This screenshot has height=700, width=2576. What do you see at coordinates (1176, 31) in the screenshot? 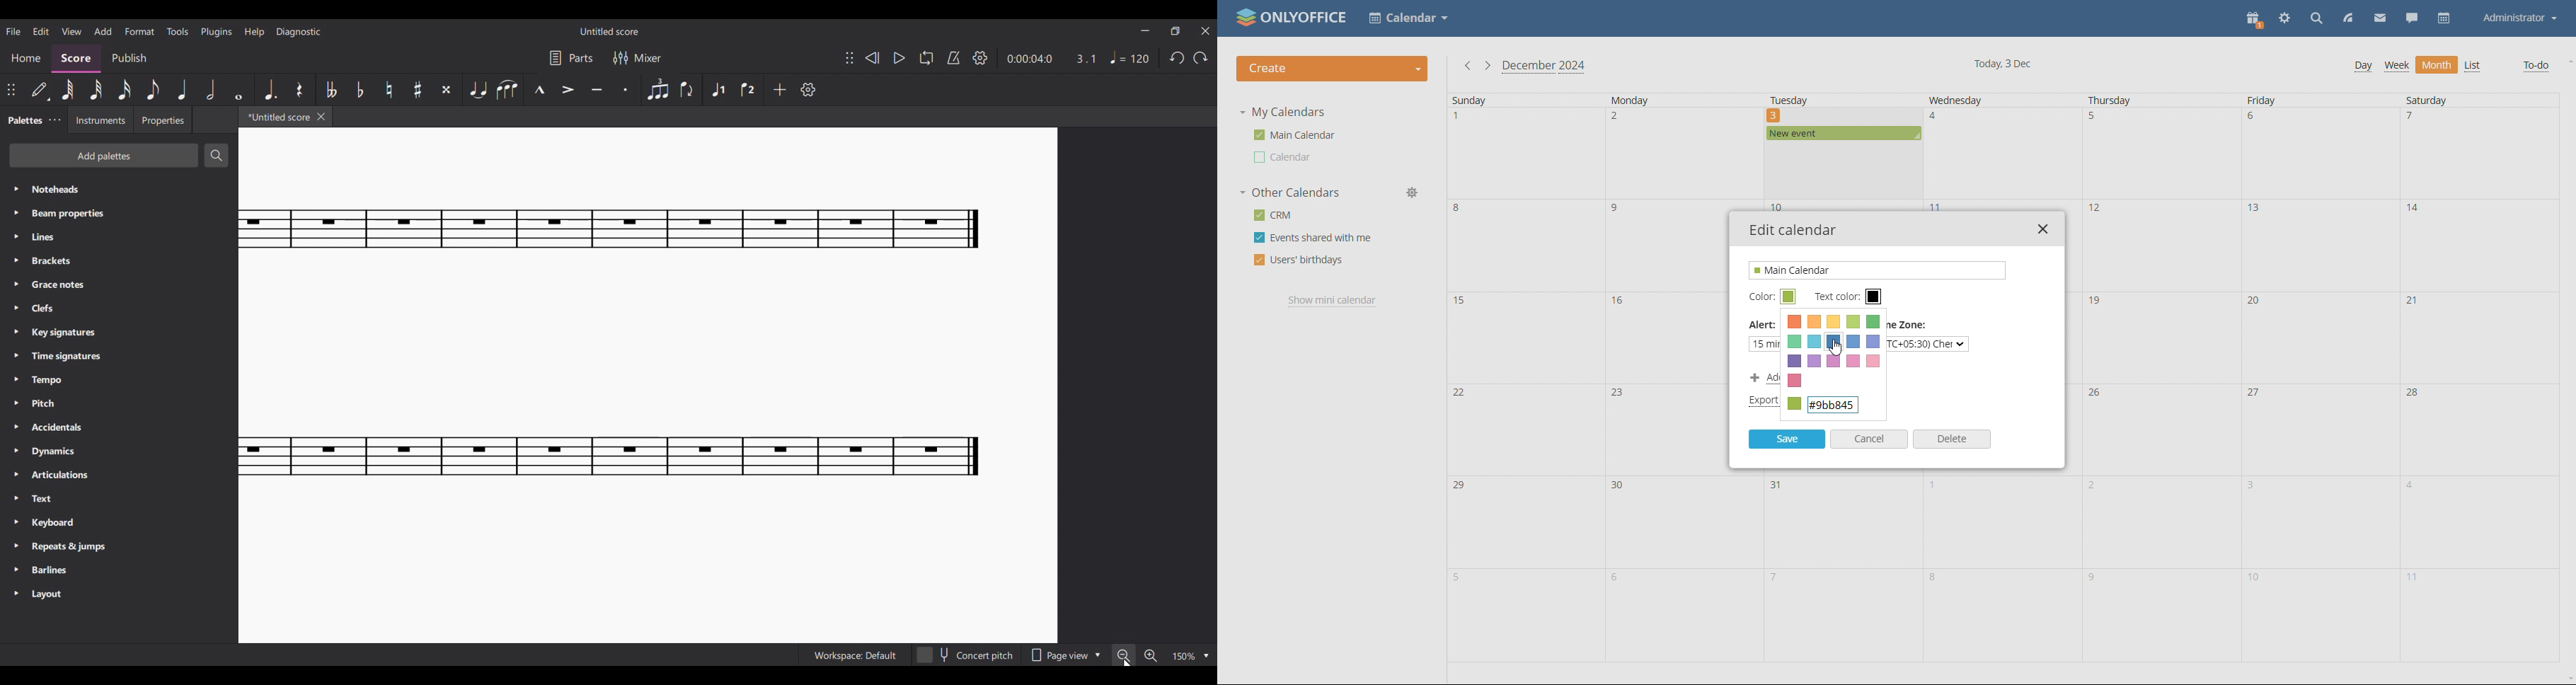
I see `Show in smaller tab` at bounding box center [1176, 31].